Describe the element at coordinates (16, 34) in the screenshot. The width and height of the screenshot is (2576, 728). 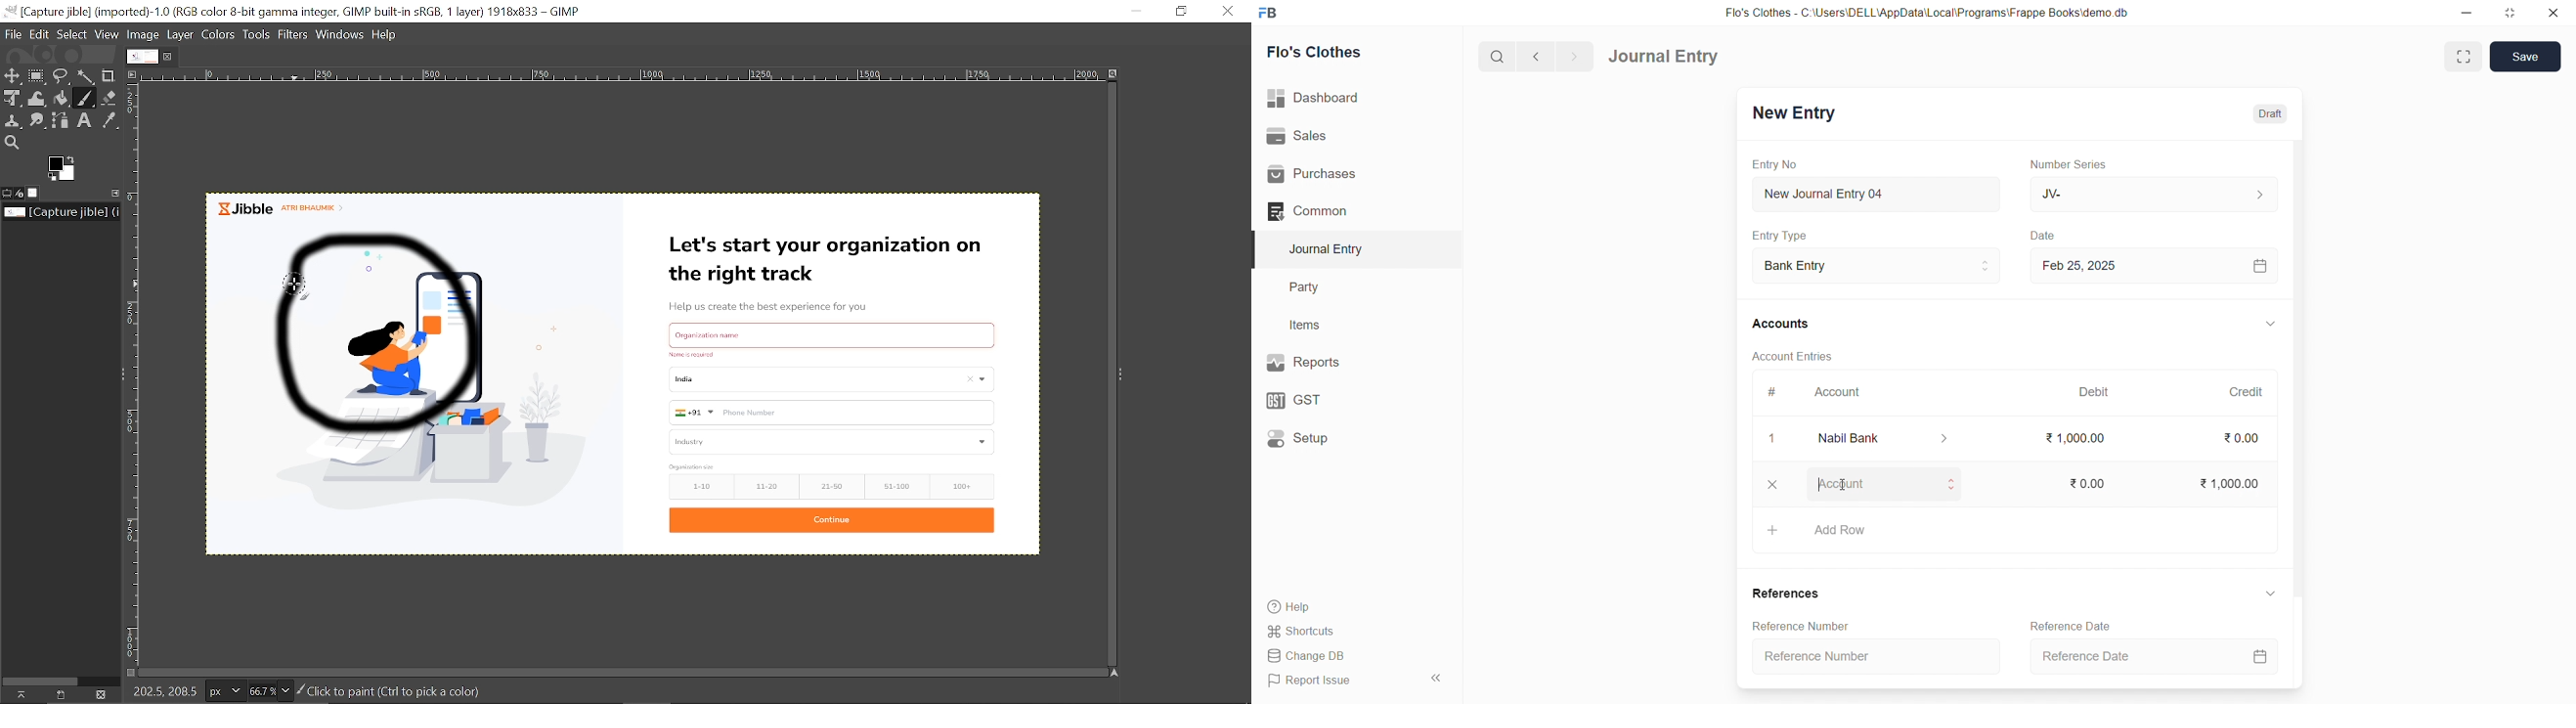
I see `File` at that location.